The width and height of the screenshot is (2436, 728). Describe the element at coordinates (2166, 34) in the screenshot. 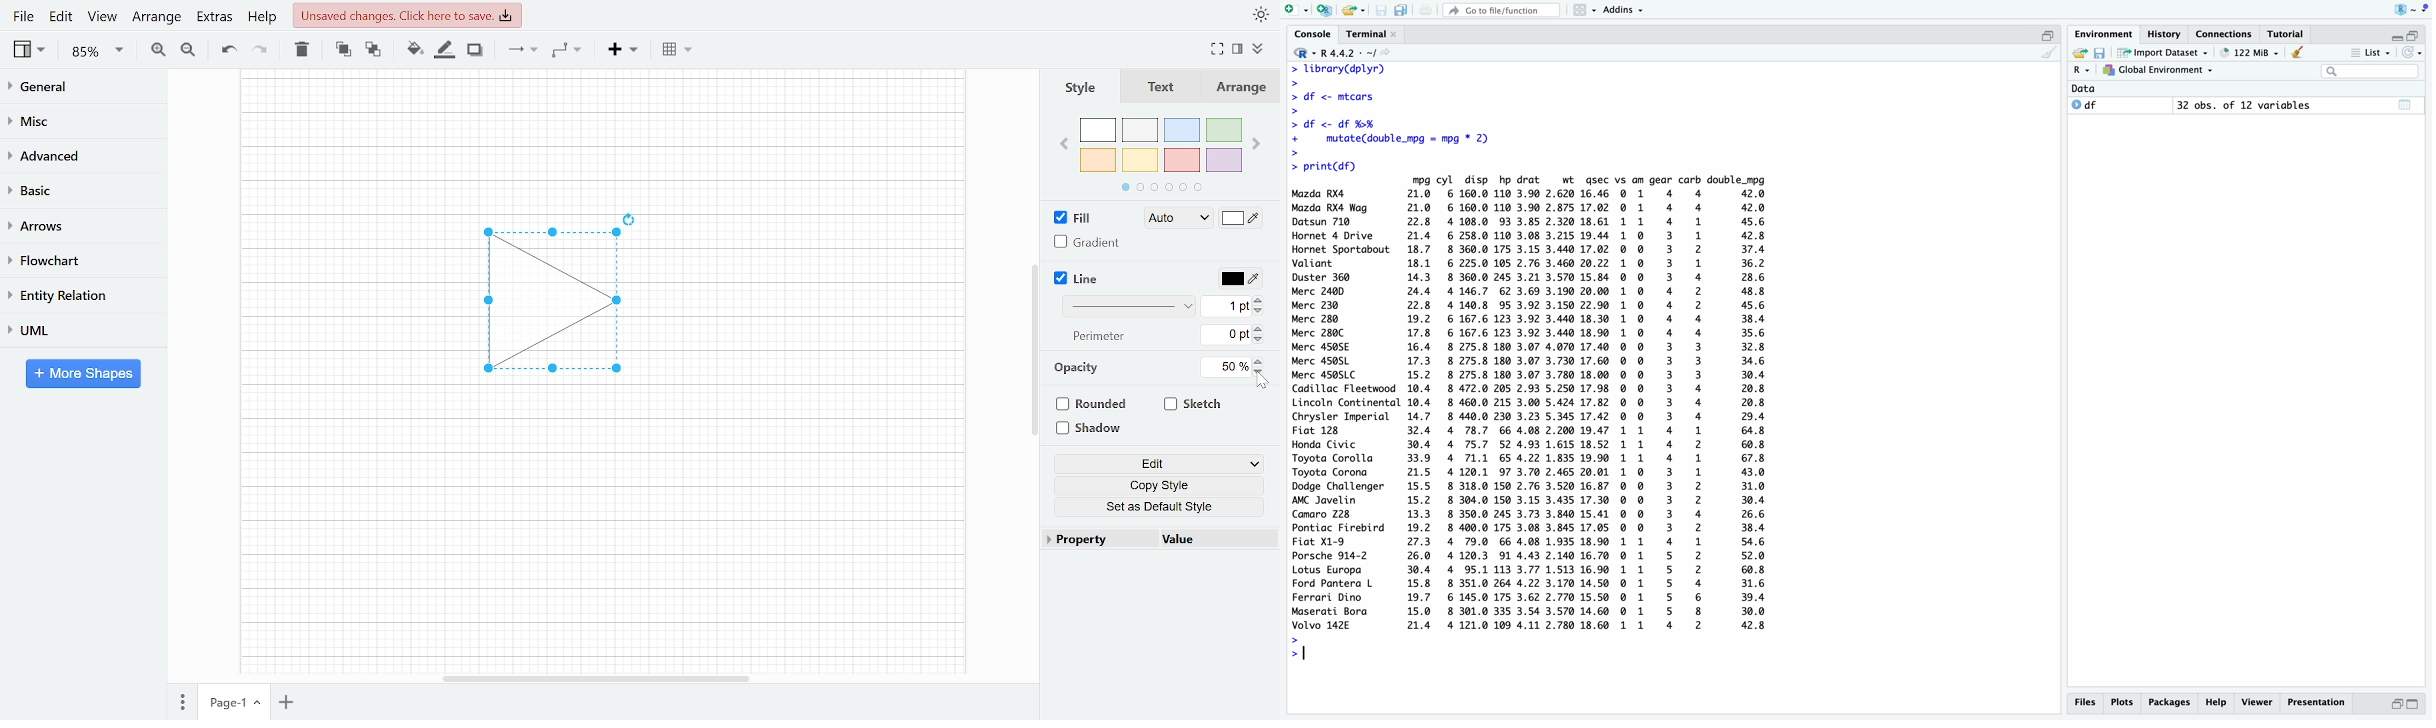

I see `history` at that location.